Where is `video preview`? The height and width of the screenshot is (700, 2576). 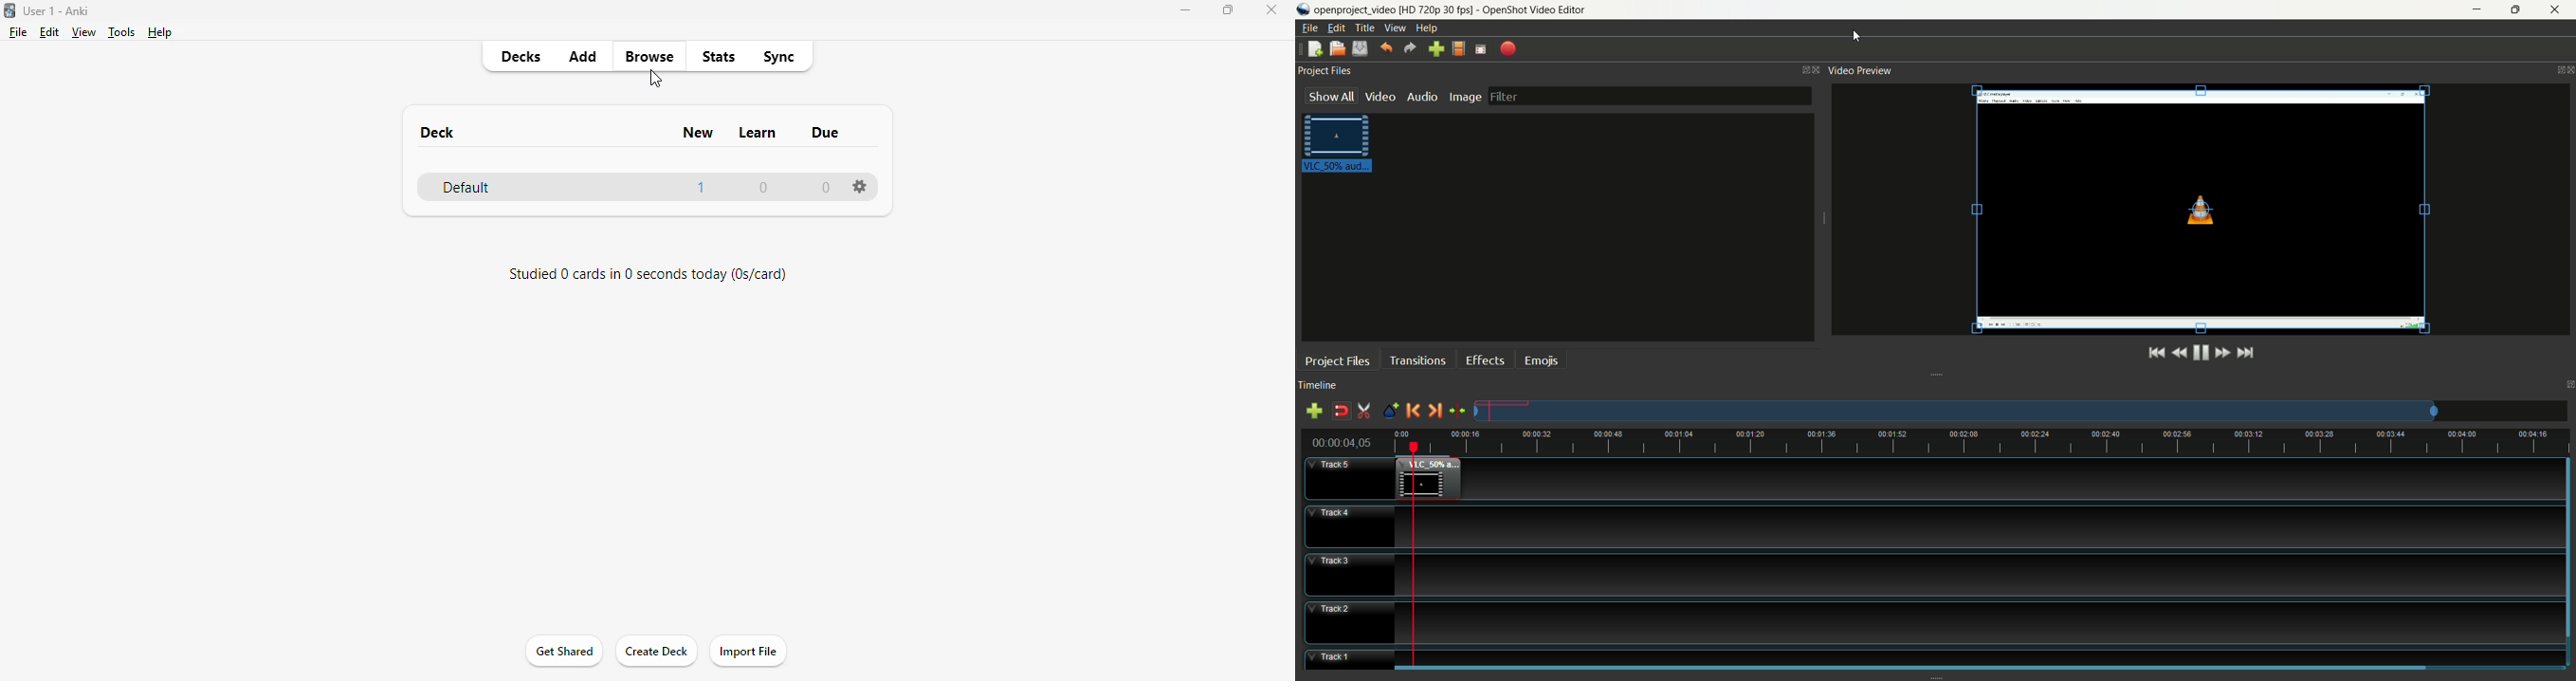 video preview is located at coordinates (1858, 71).